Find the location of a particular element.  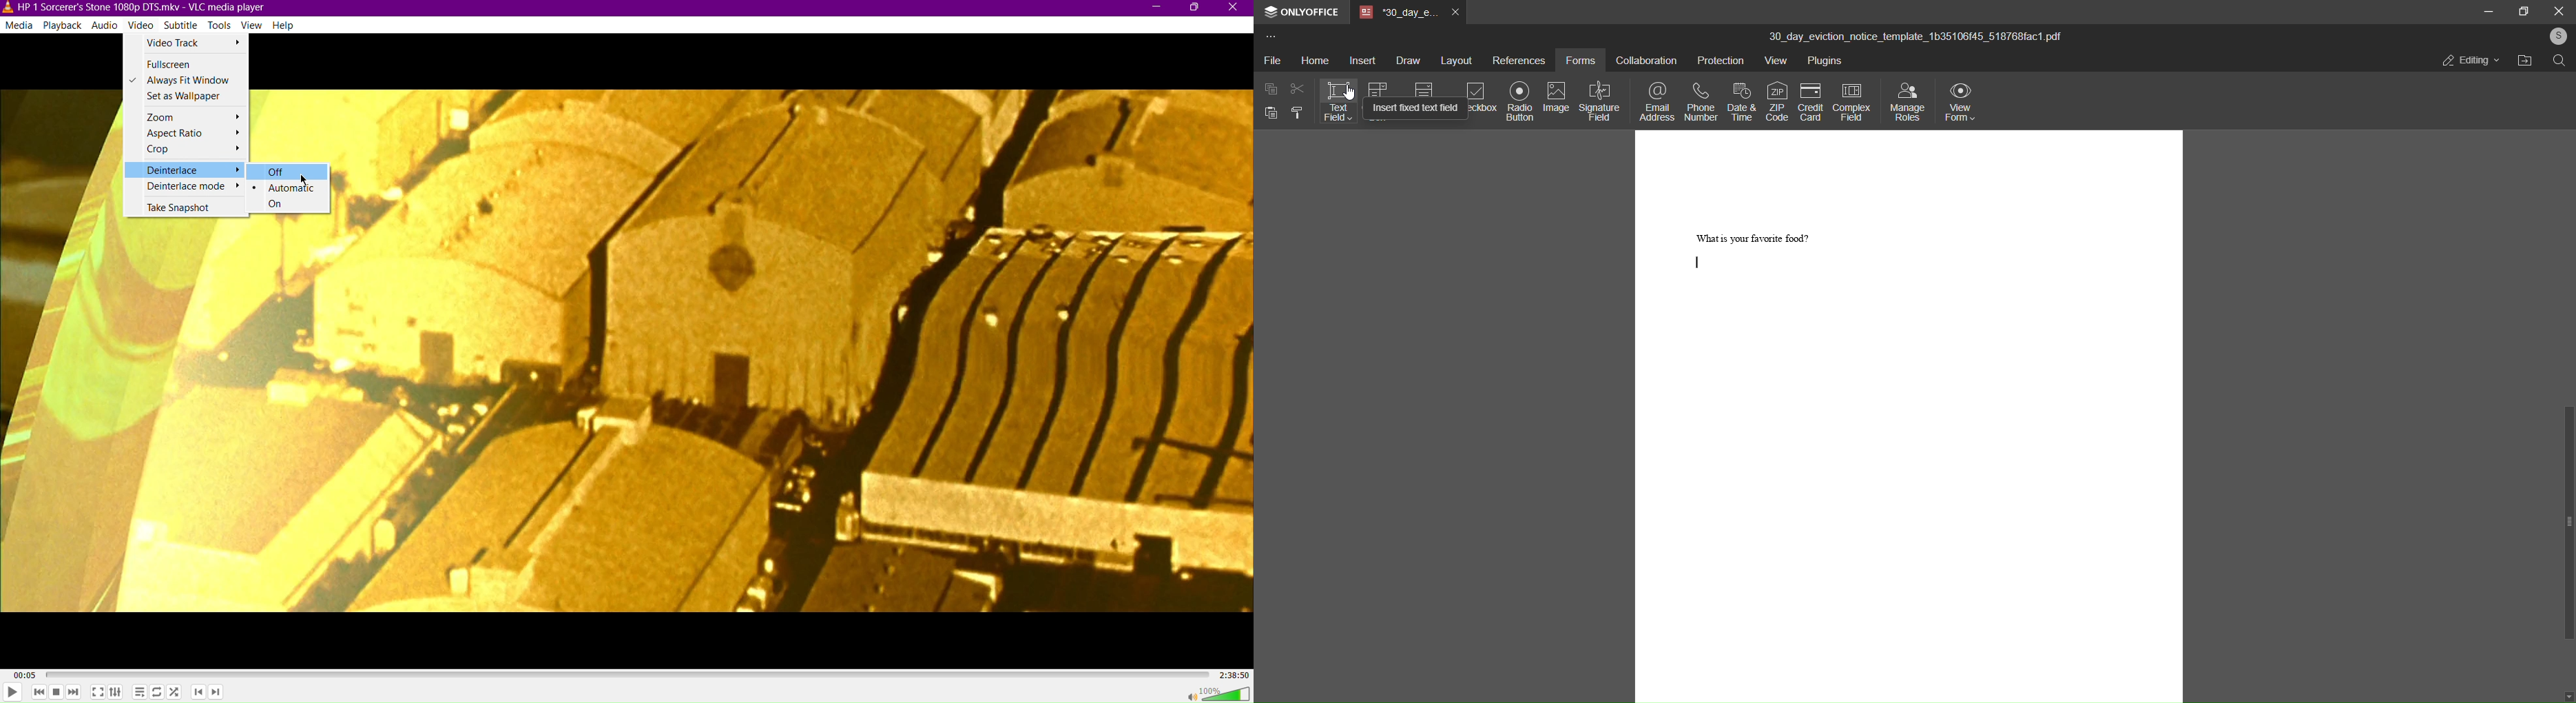

question is located at coordinates (1754, 236).